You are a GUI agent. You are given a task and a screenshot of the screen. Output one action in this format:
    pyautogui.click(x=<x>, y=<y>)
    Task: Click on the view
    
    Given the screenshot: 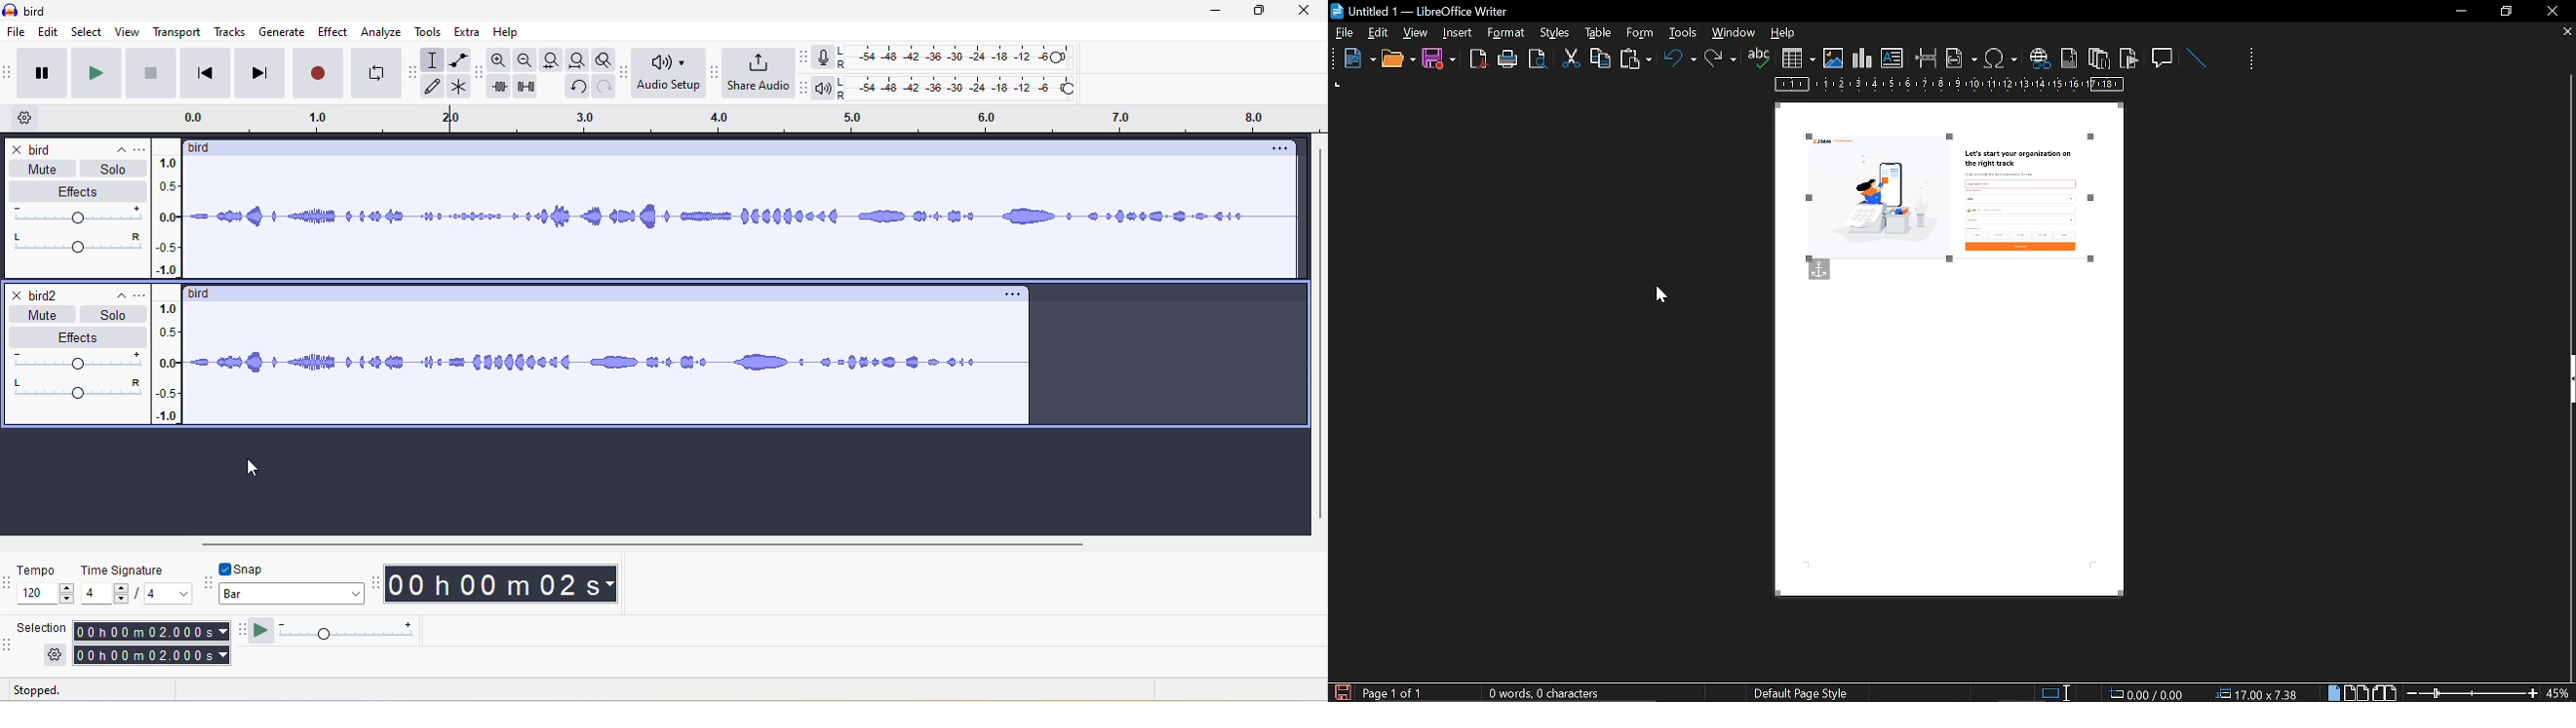 What is the action you would take?
    pyautogui.click(x=1417, y=32)
    